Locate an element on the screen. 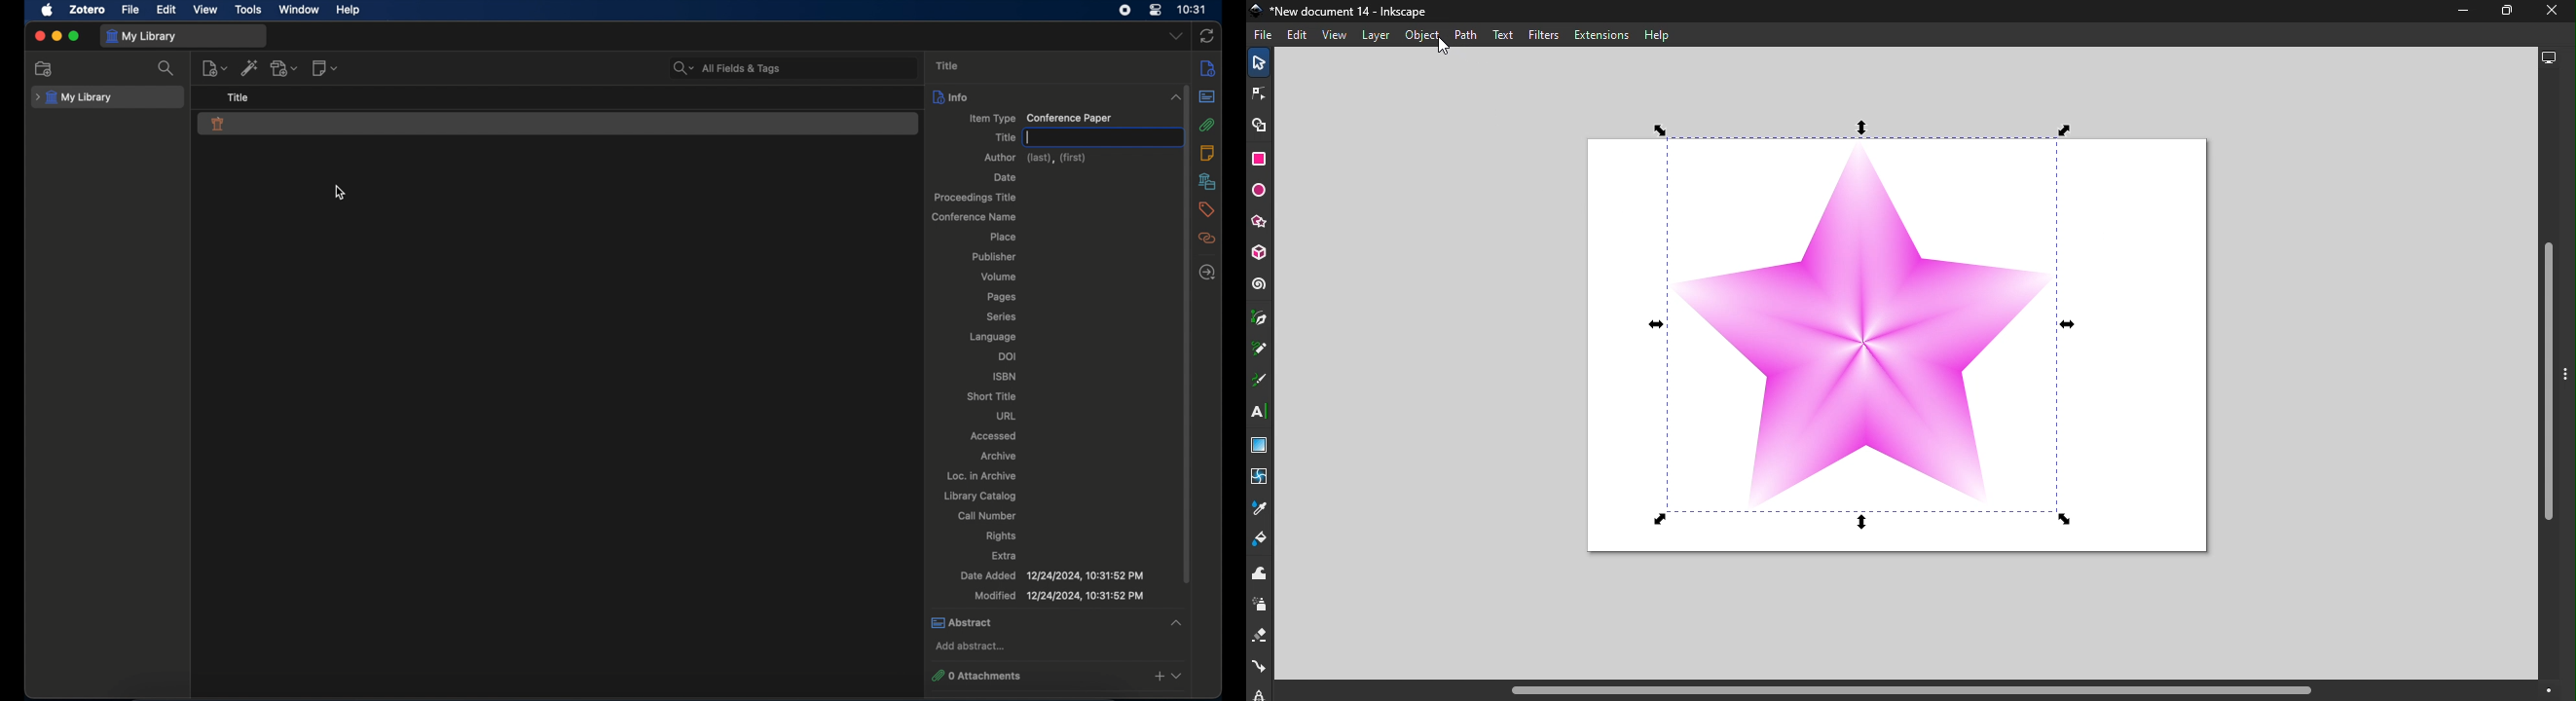 Image resolution: width=2576 pixels, height=728 pixels. 0 attachments is located at coordinates (1058, 676).